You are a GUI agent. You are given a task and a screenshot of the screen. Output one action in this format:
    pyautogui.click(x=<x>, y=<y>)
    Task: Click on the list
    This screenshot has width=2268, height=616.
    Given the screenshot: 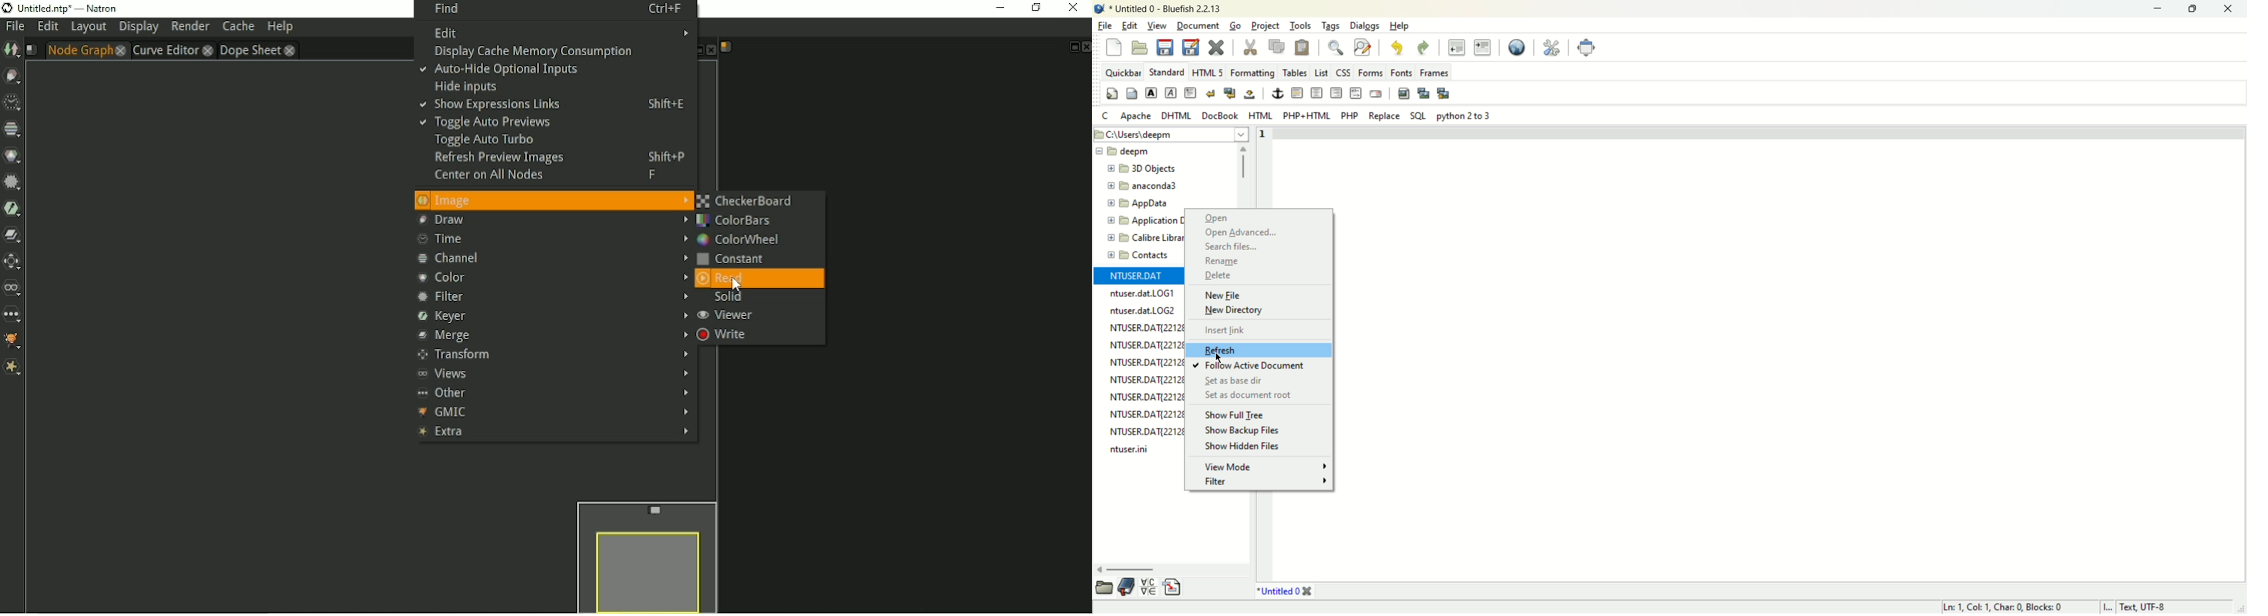 What is the action you would take?
    pyautogui.click(x=1321, y=73)
    